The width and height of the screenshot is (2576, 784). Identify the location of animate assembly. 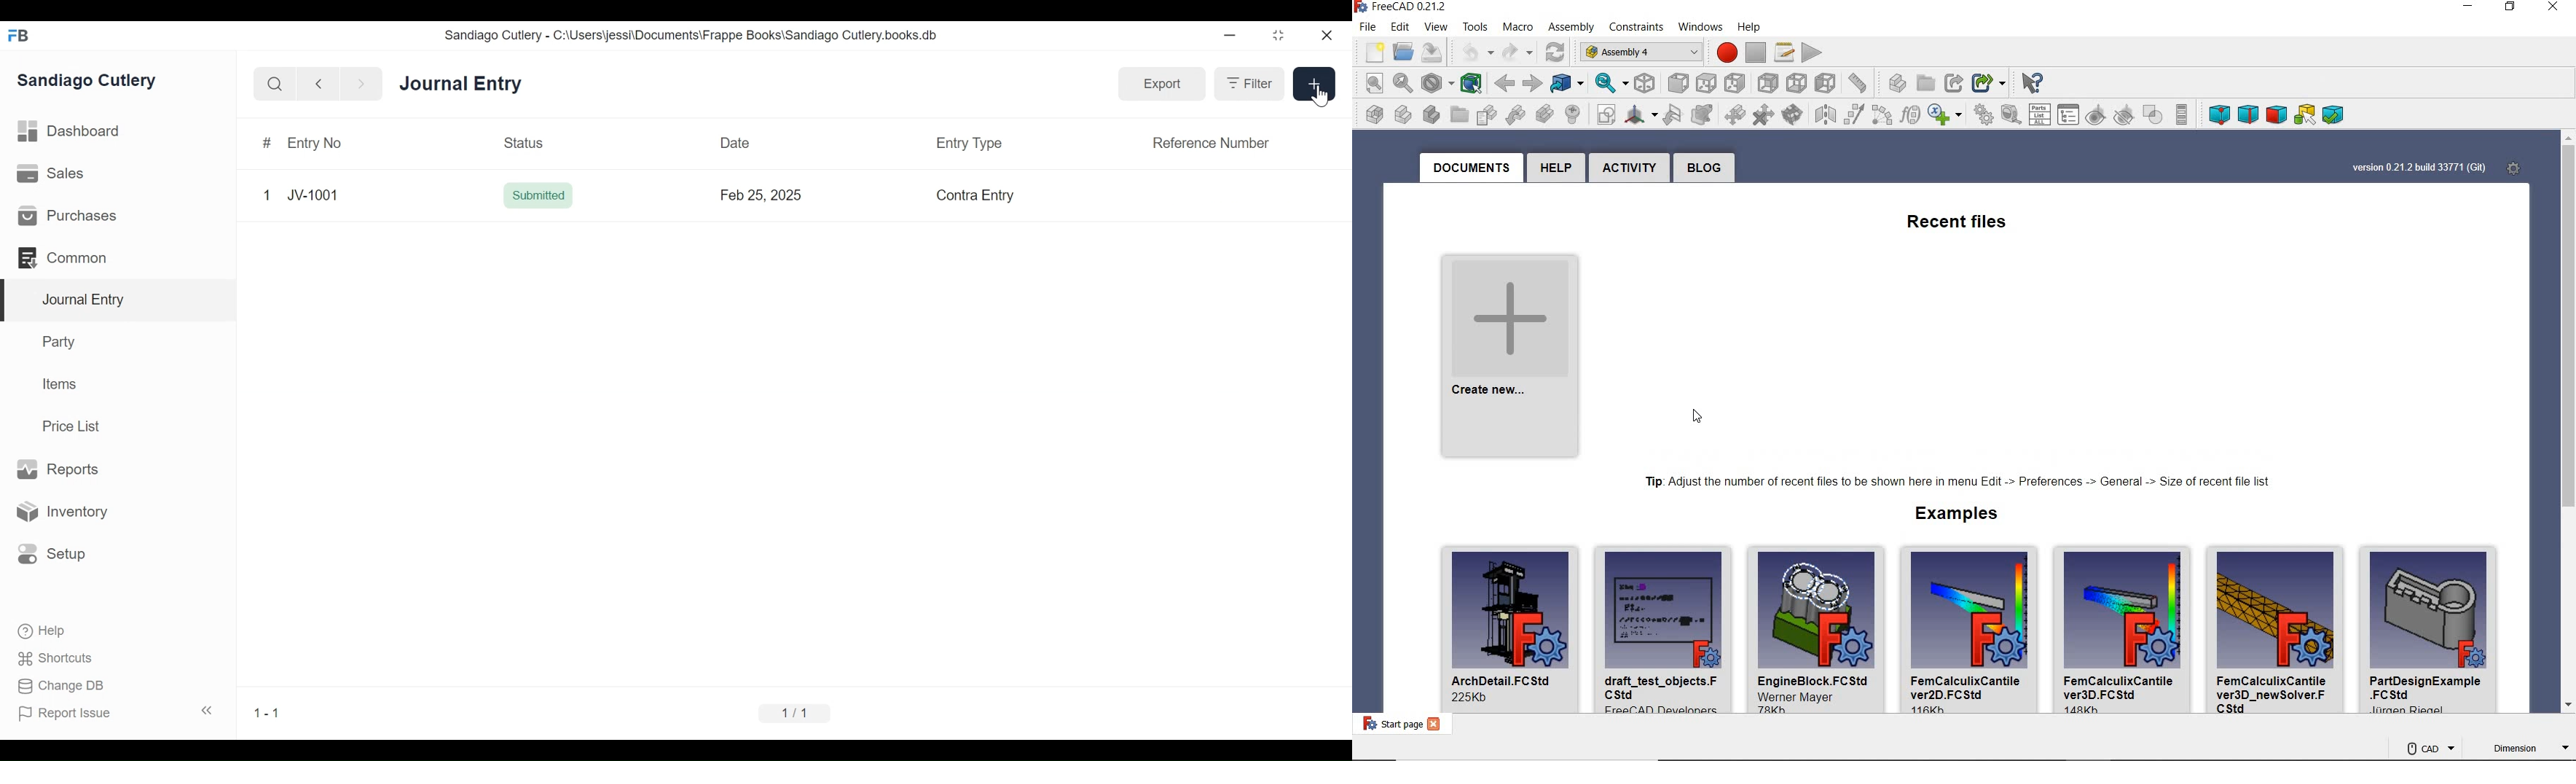
(1984, 115).